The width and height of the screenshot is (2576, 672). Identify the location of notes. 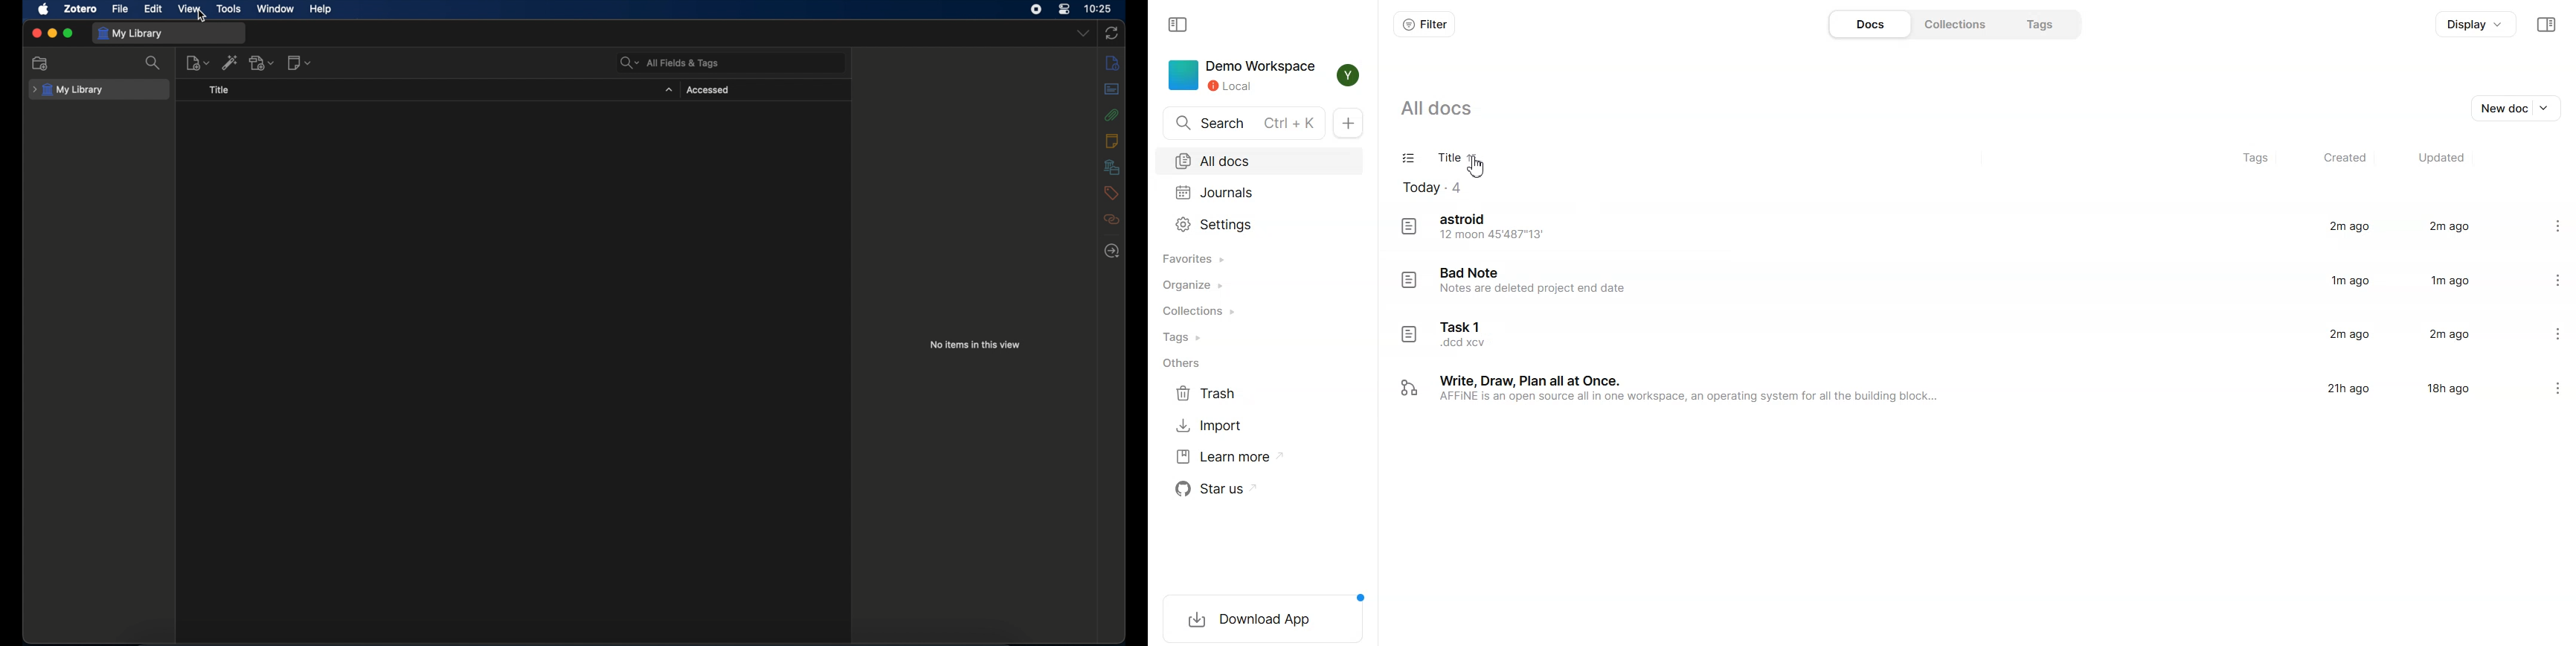
(1112, 140).